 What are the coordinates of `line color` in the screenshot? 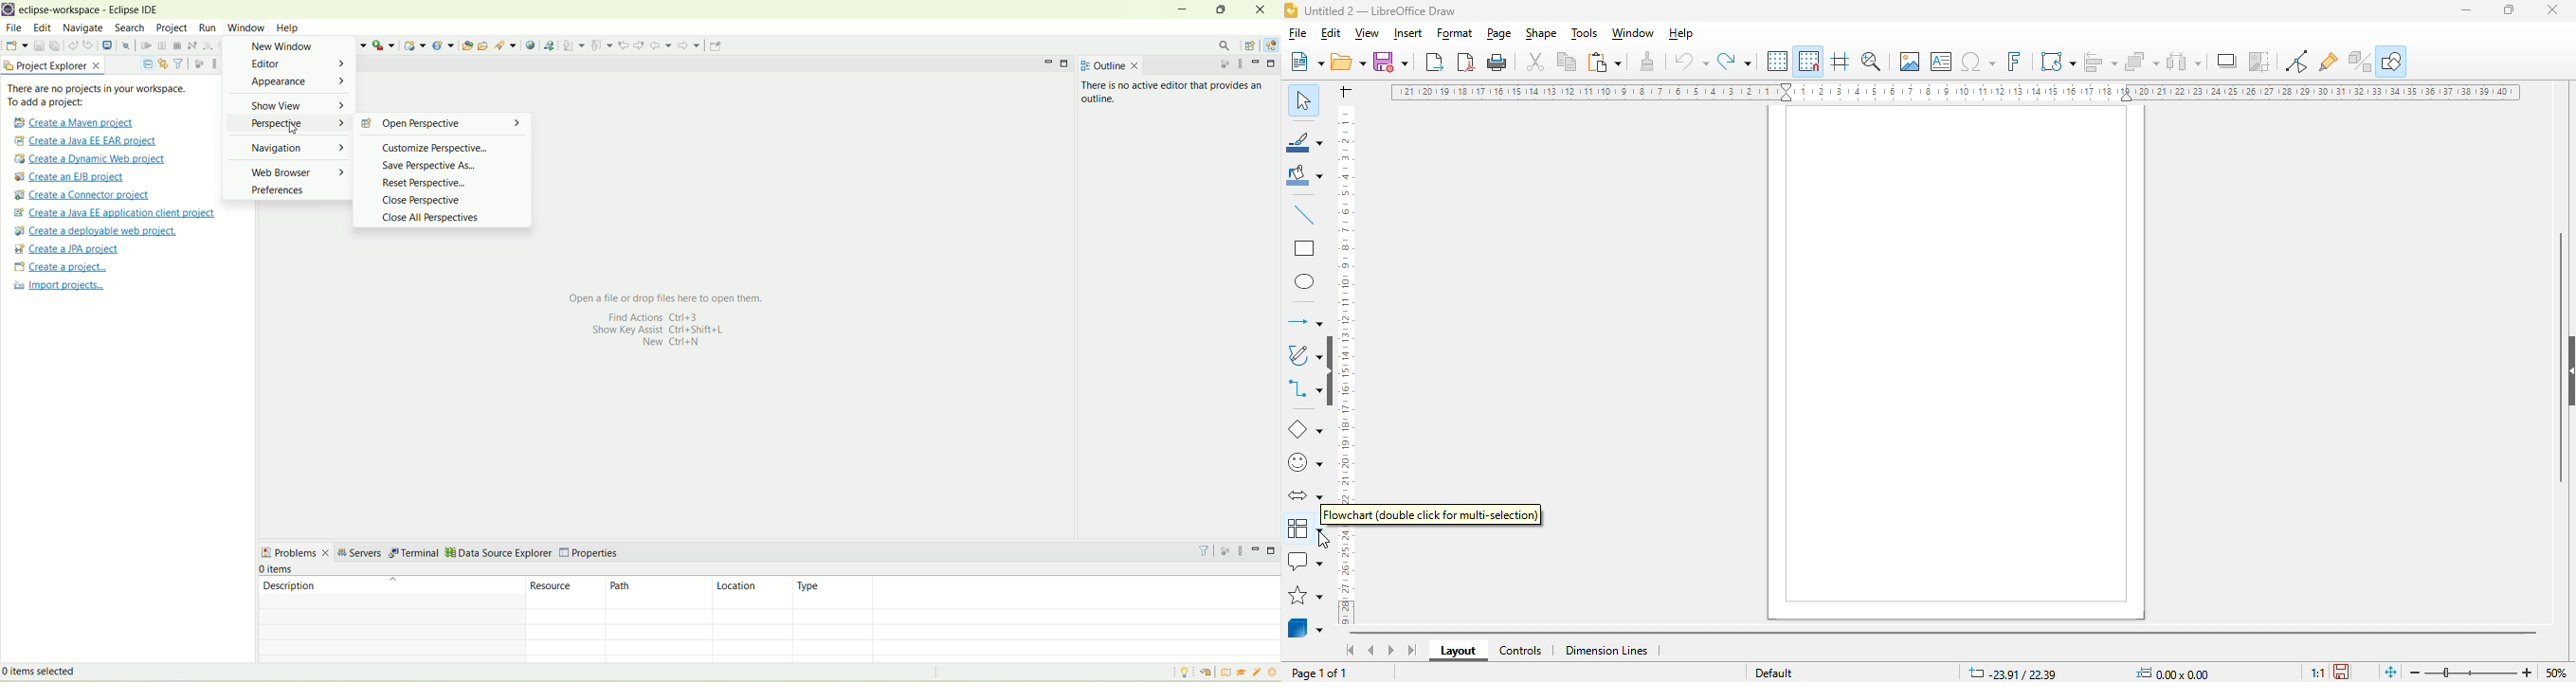 It's located at (1304, 141).